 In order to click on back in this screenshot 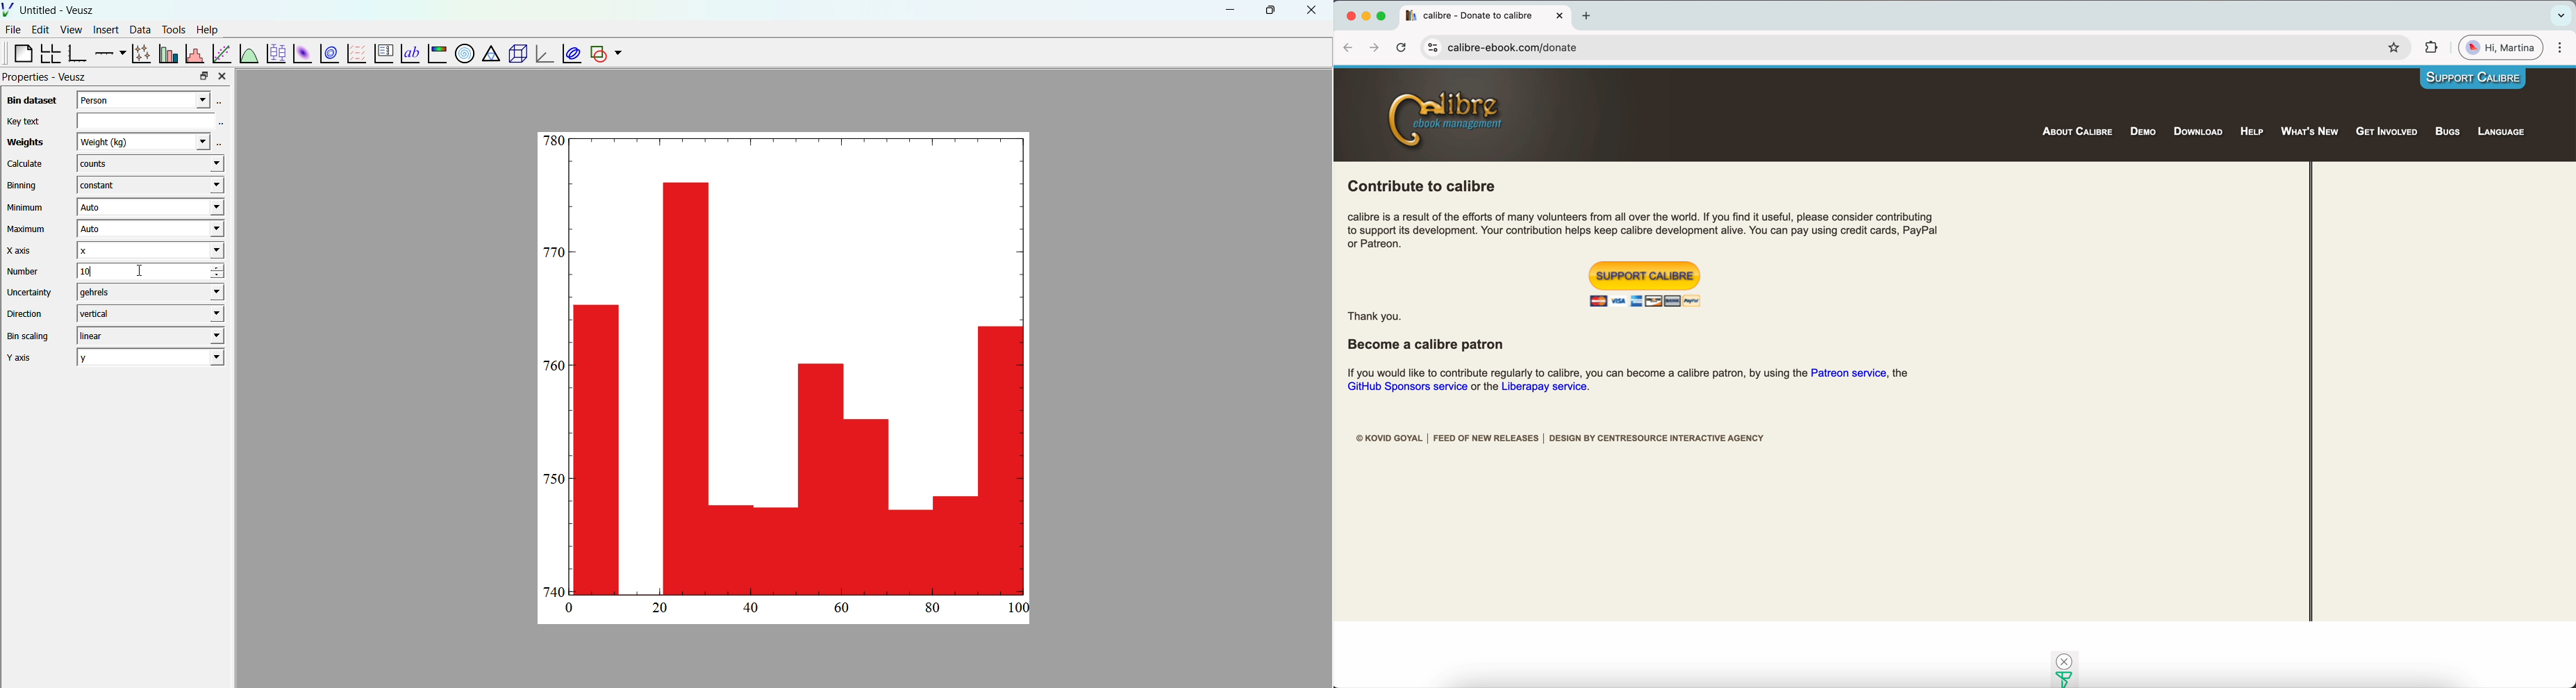, I will do `click(1346, 48)`.